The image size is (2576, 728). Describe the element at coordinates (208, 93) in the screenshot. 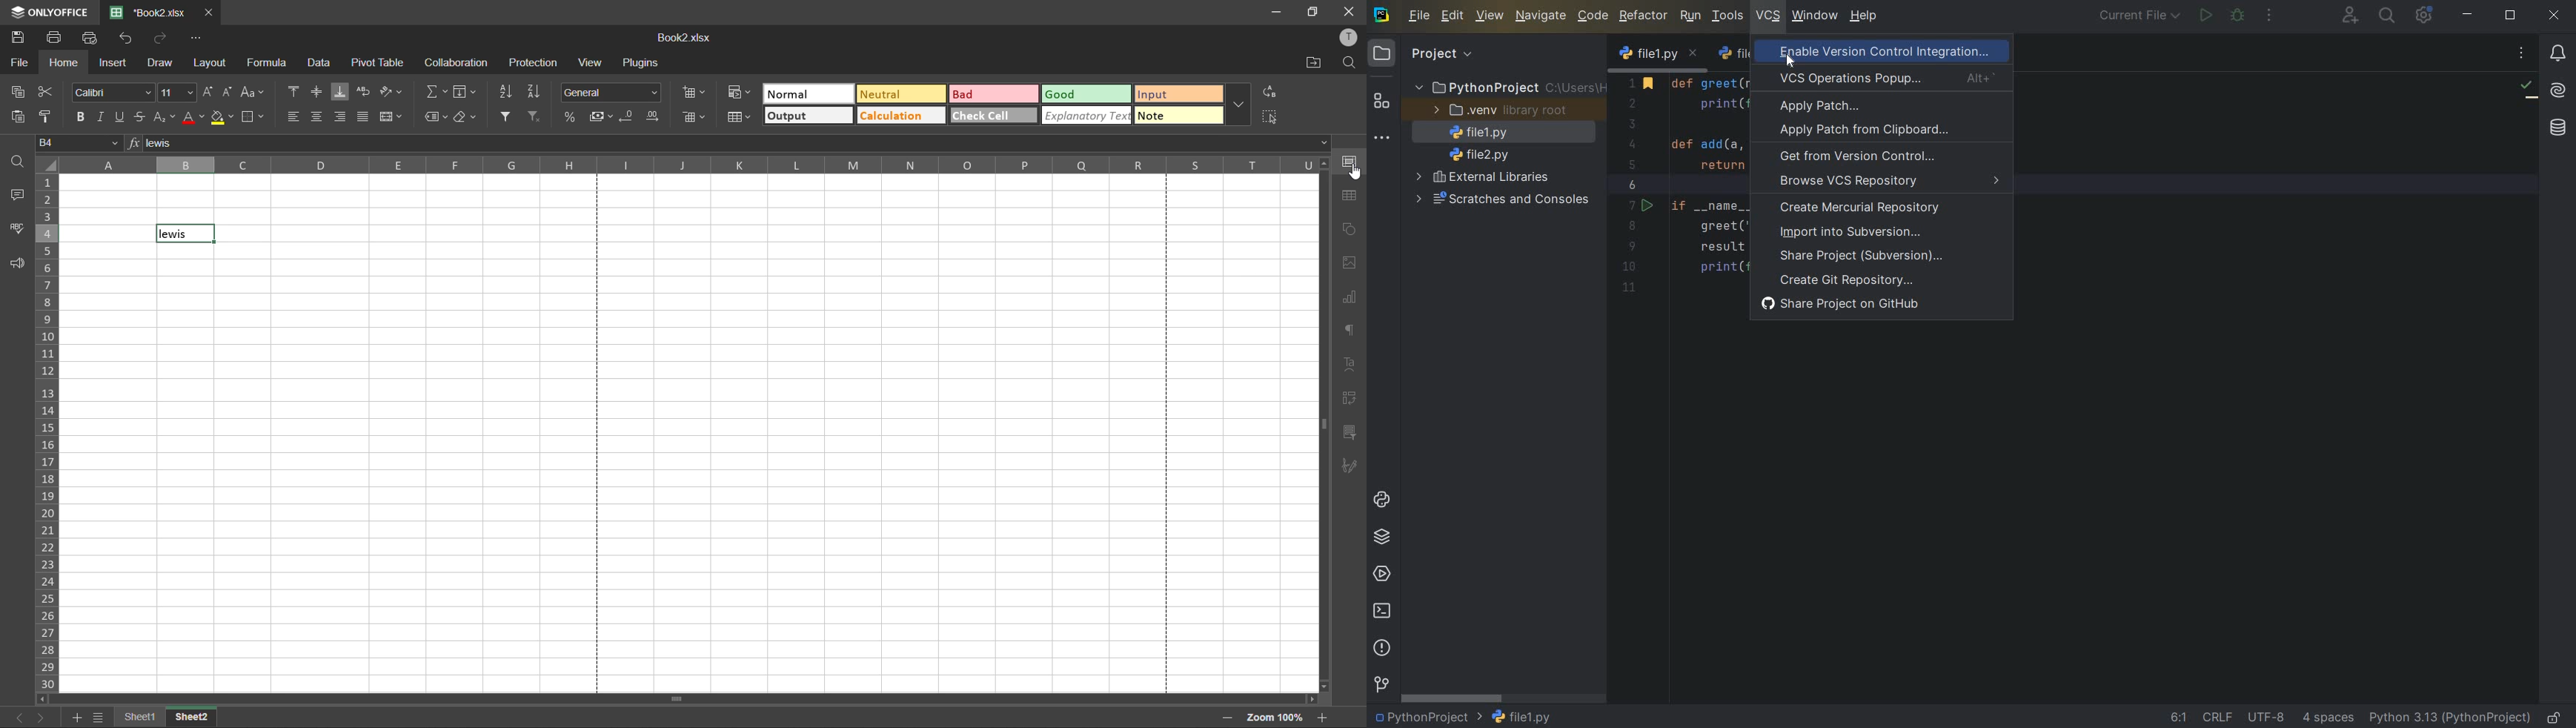

I see `increment size` at that location.